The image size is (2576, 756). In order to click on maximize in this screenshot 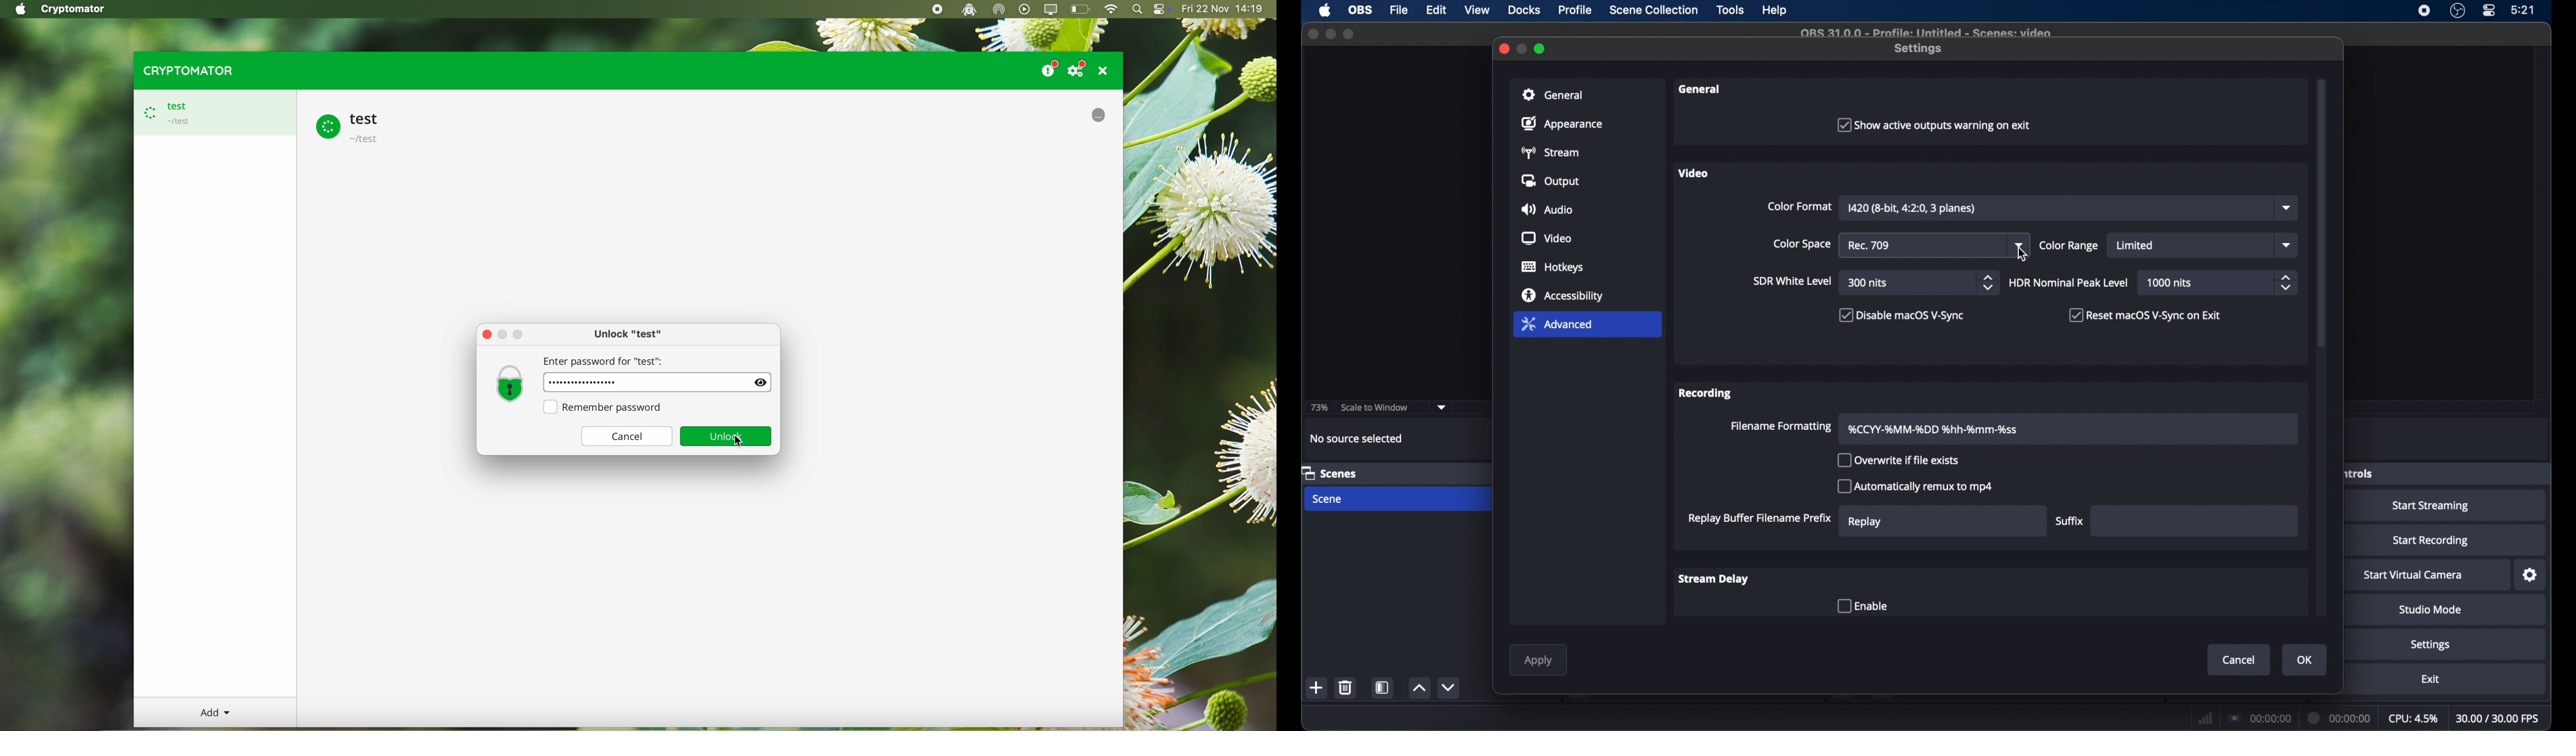, I will do `click(1542, 49)`.